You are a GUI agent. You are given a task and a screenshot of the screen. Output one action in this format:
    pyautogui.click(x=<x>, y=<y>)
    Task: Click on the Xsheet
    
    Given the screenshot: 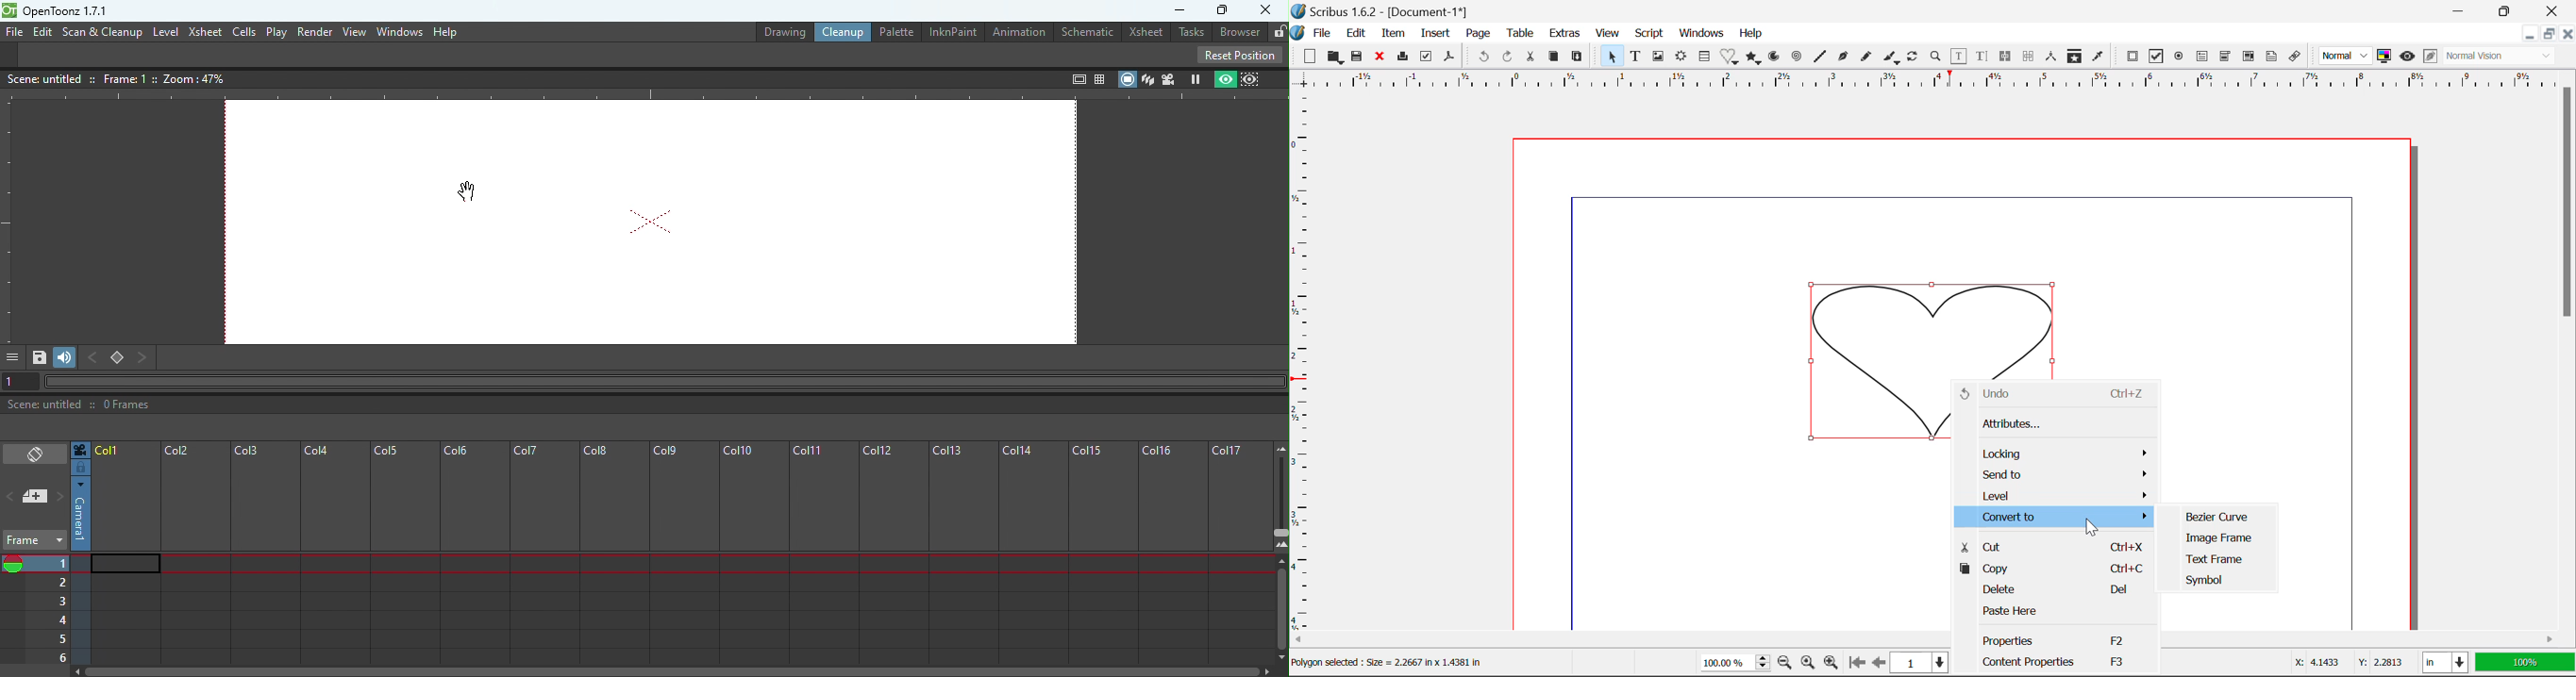 What is the action you would take?
    pyautogui.click(x=205, y=33)
    